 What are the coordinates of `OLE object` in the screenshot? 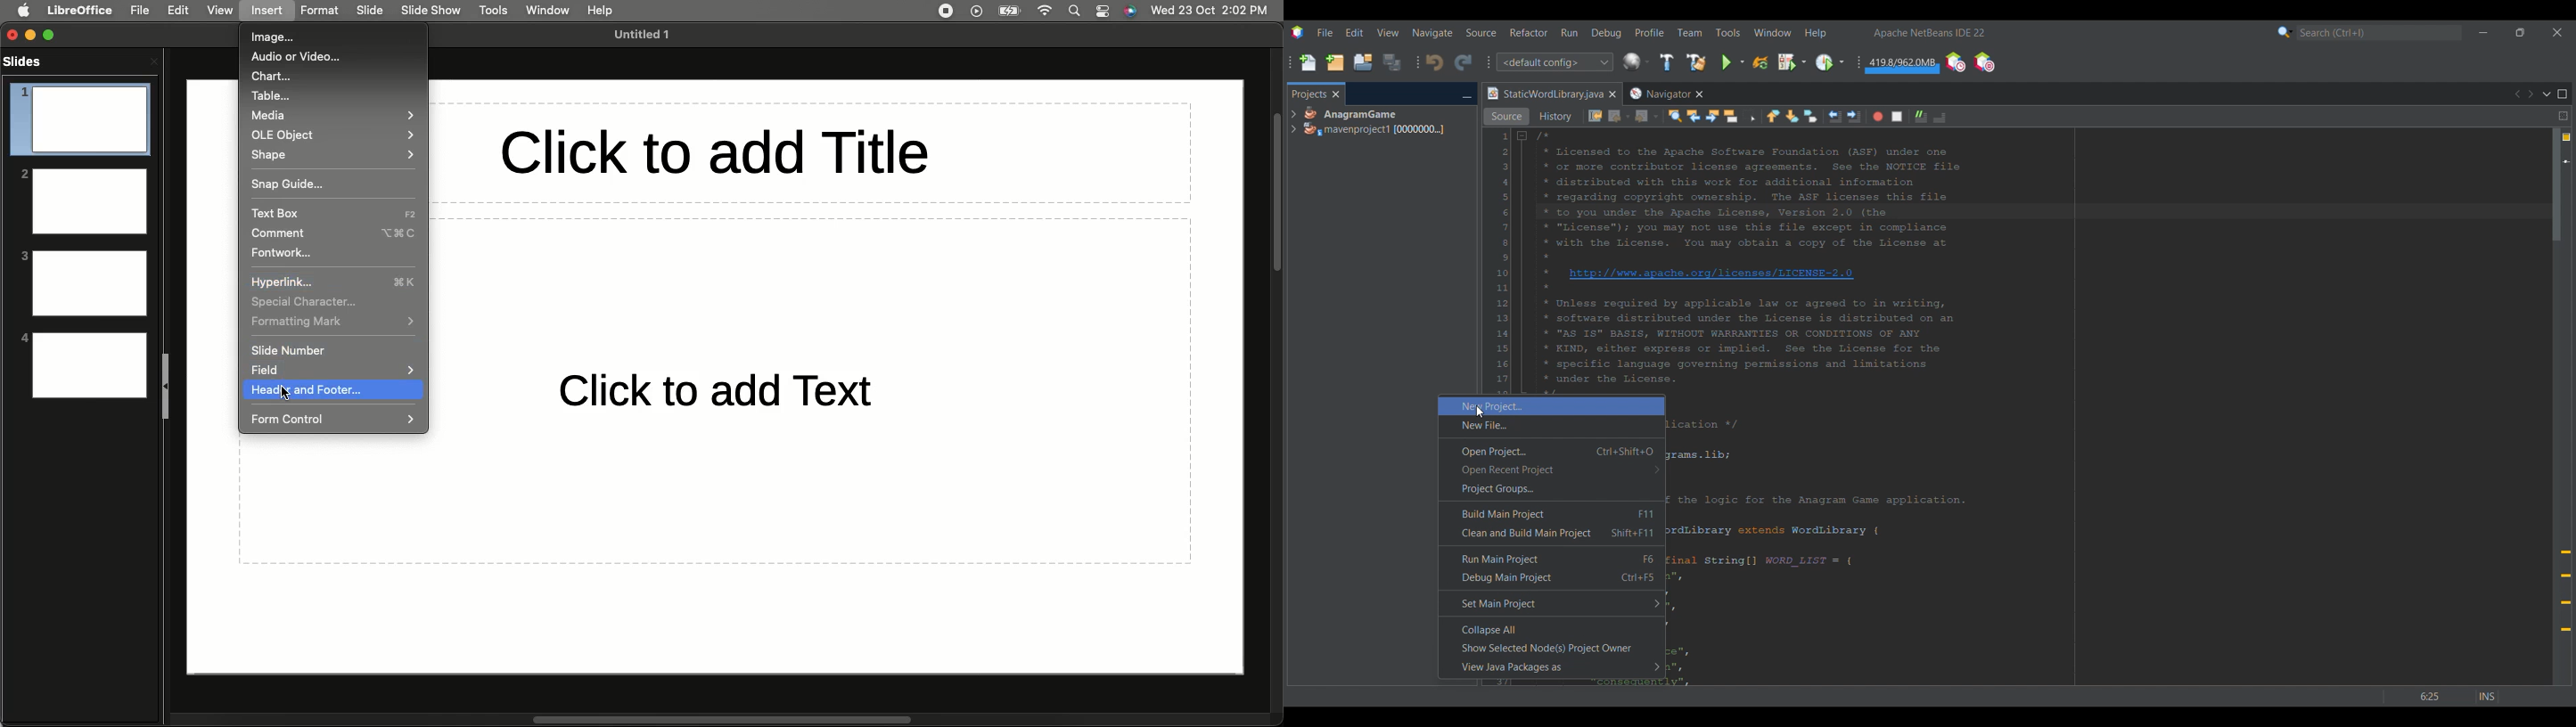 It's located at (333, 135).